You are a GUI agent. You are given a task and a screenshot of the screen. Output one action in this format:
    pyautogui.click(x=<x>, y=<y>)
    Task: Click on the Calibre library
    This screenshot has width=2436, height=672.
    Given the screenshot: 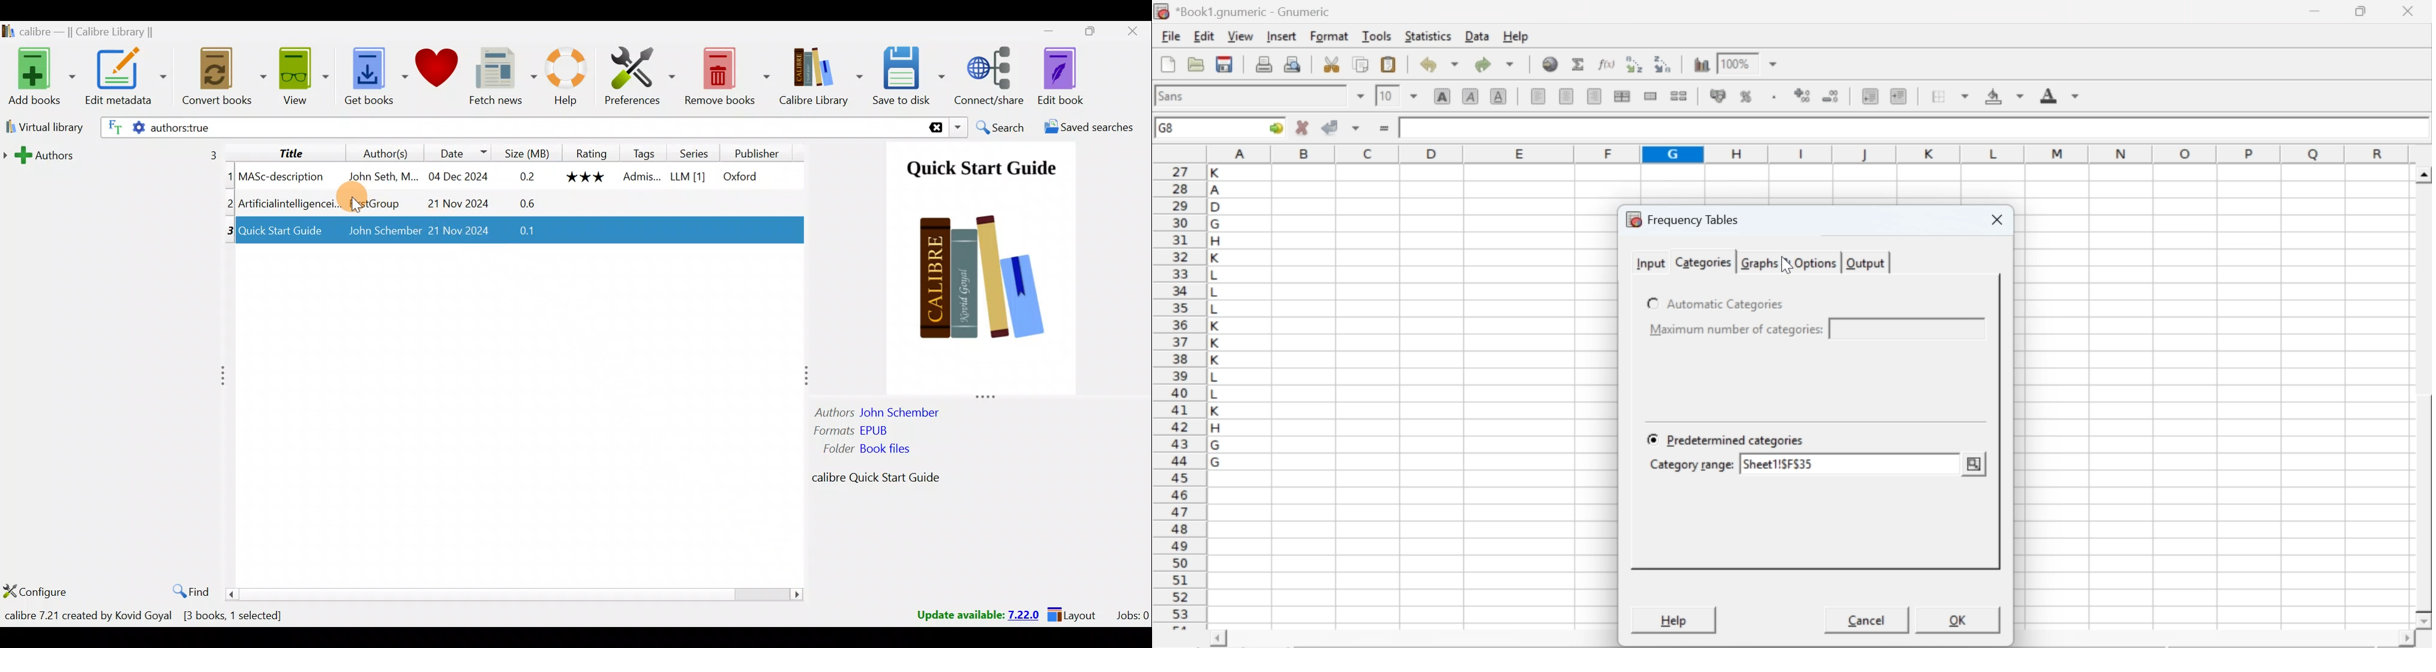 What is the action you would take?
    pyautogui.click(x=816, y=76)
    